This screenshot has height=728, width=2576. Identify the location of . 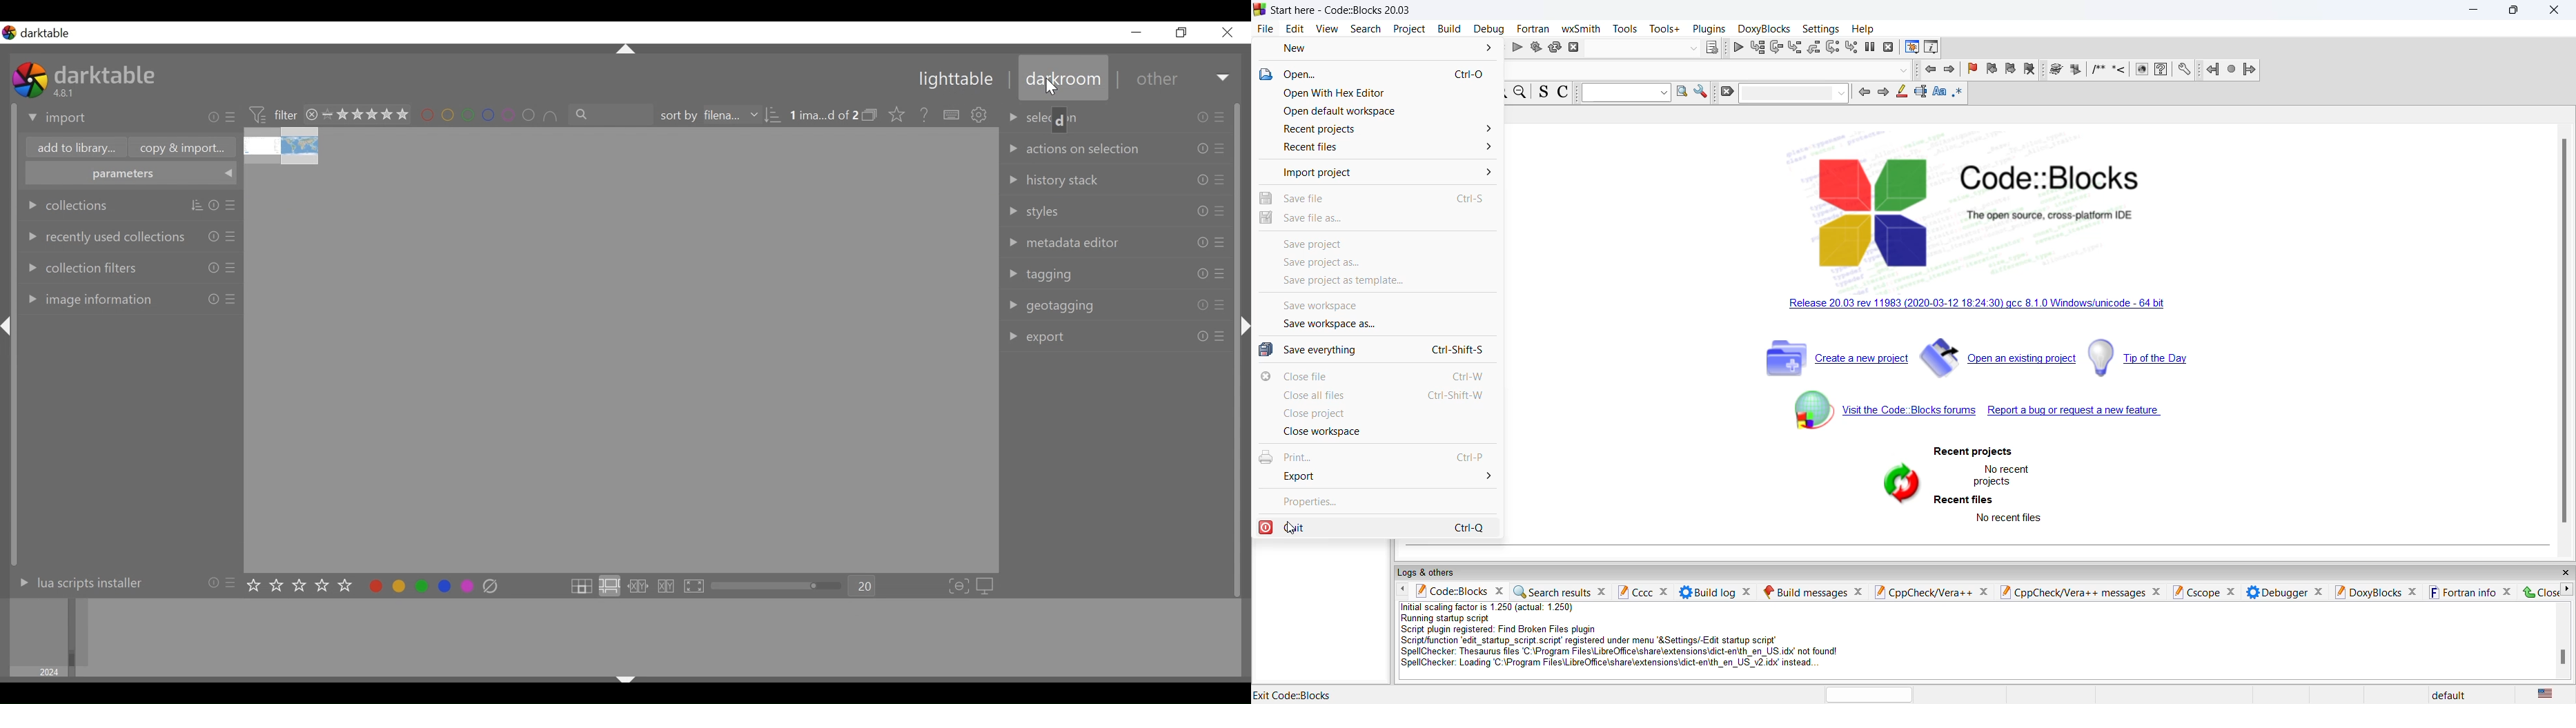
(1224, 243).